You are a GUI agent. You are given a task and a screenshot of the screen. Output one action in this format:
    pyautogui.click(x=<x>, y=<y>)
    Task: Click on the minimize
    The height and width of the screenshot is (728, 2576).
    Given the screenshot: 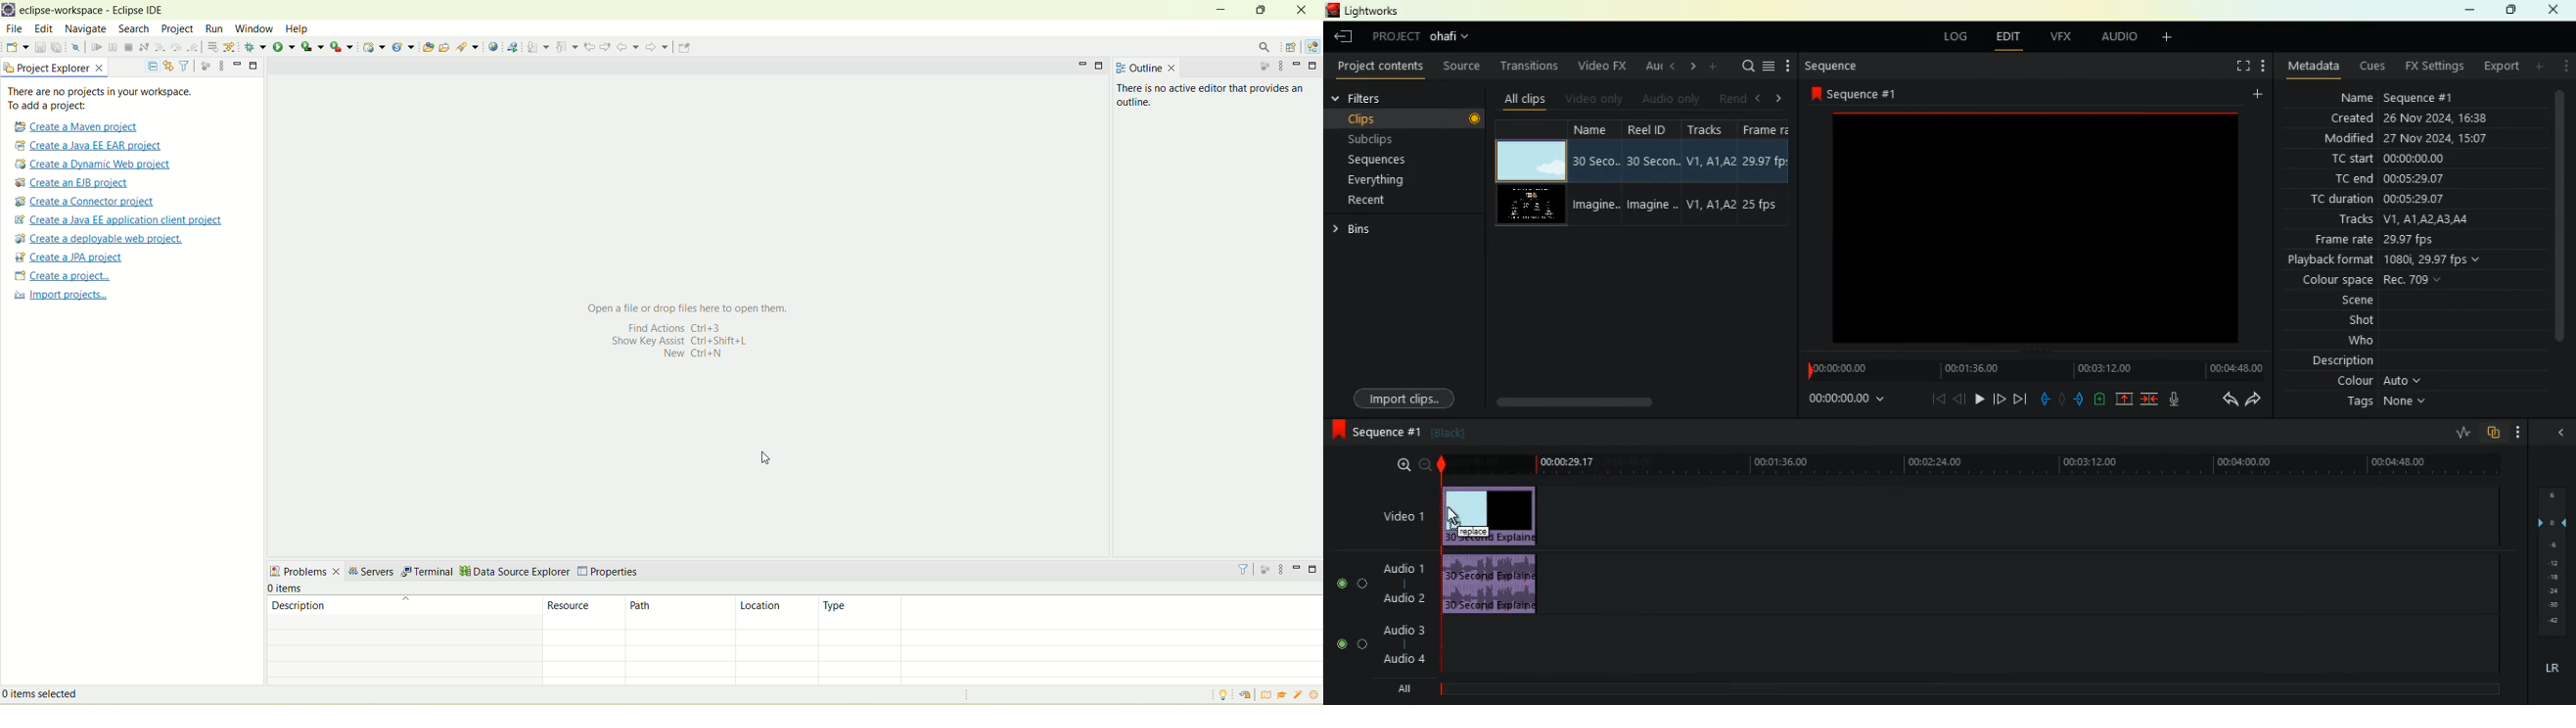 What is the action you would take?
    pyautogui.click(x=1222, y=8)
    